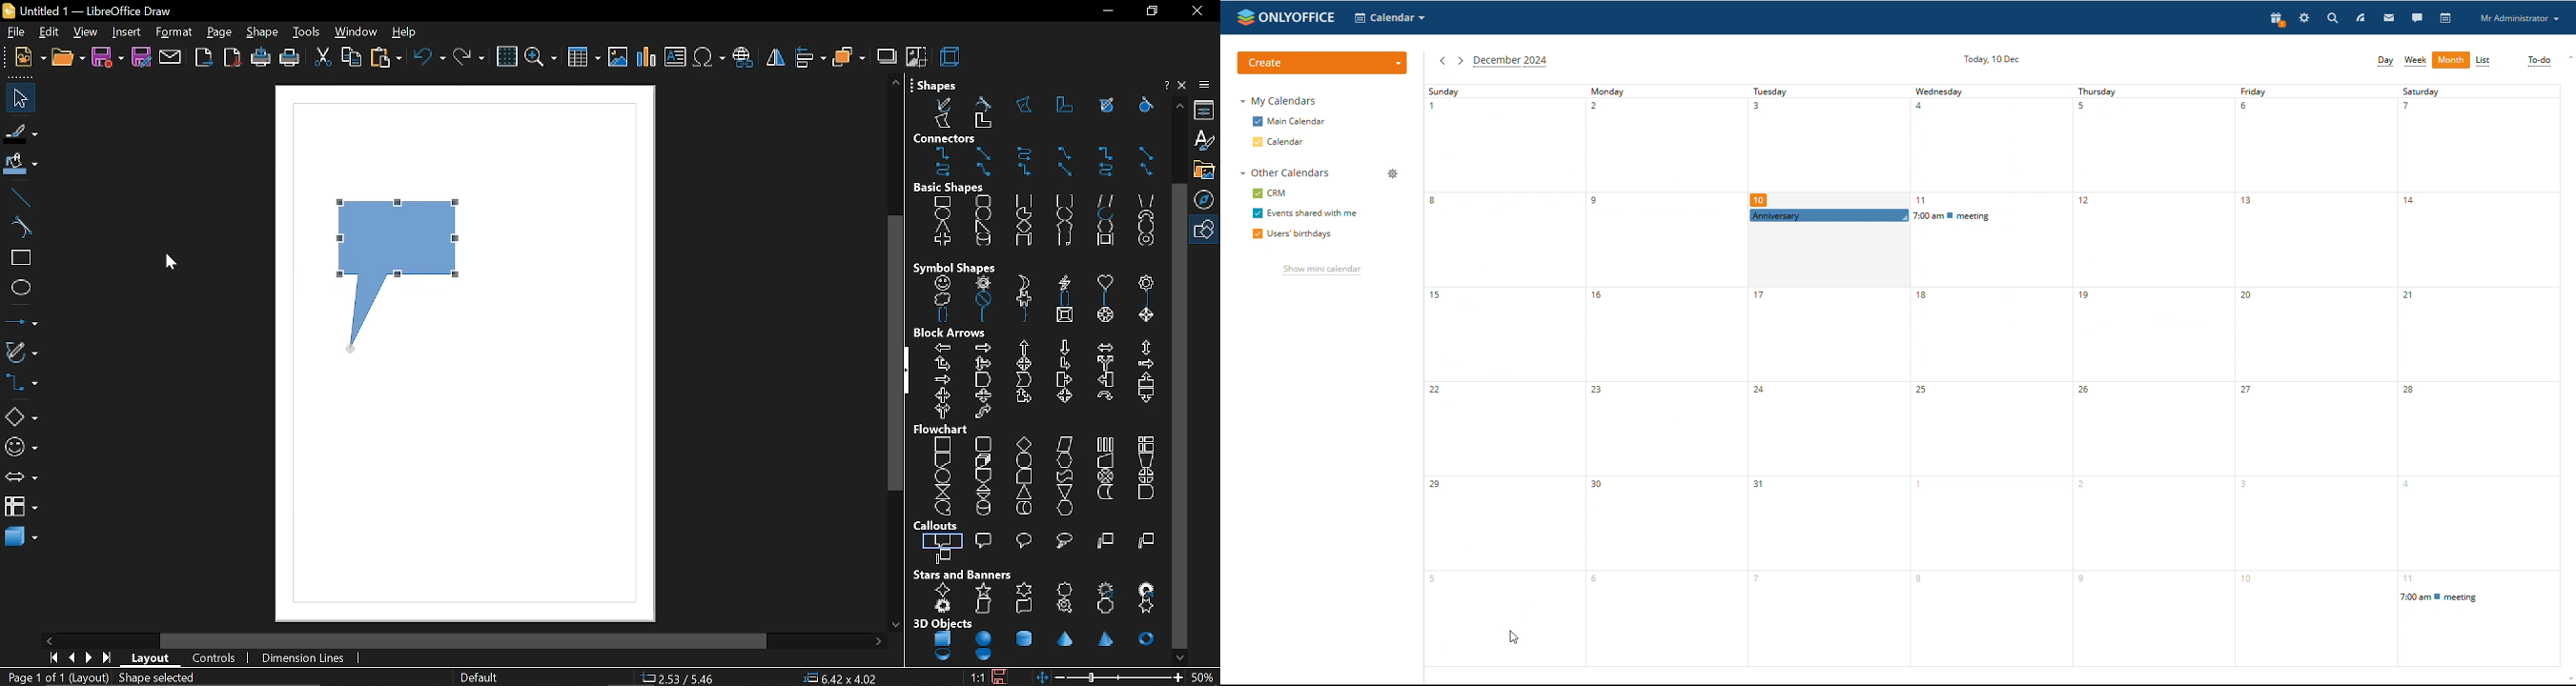 The image size is (2576, 700). What do you see at coordinates (352, 57) in the screenshot?
I see `copy` at bounding box center [352, 57].